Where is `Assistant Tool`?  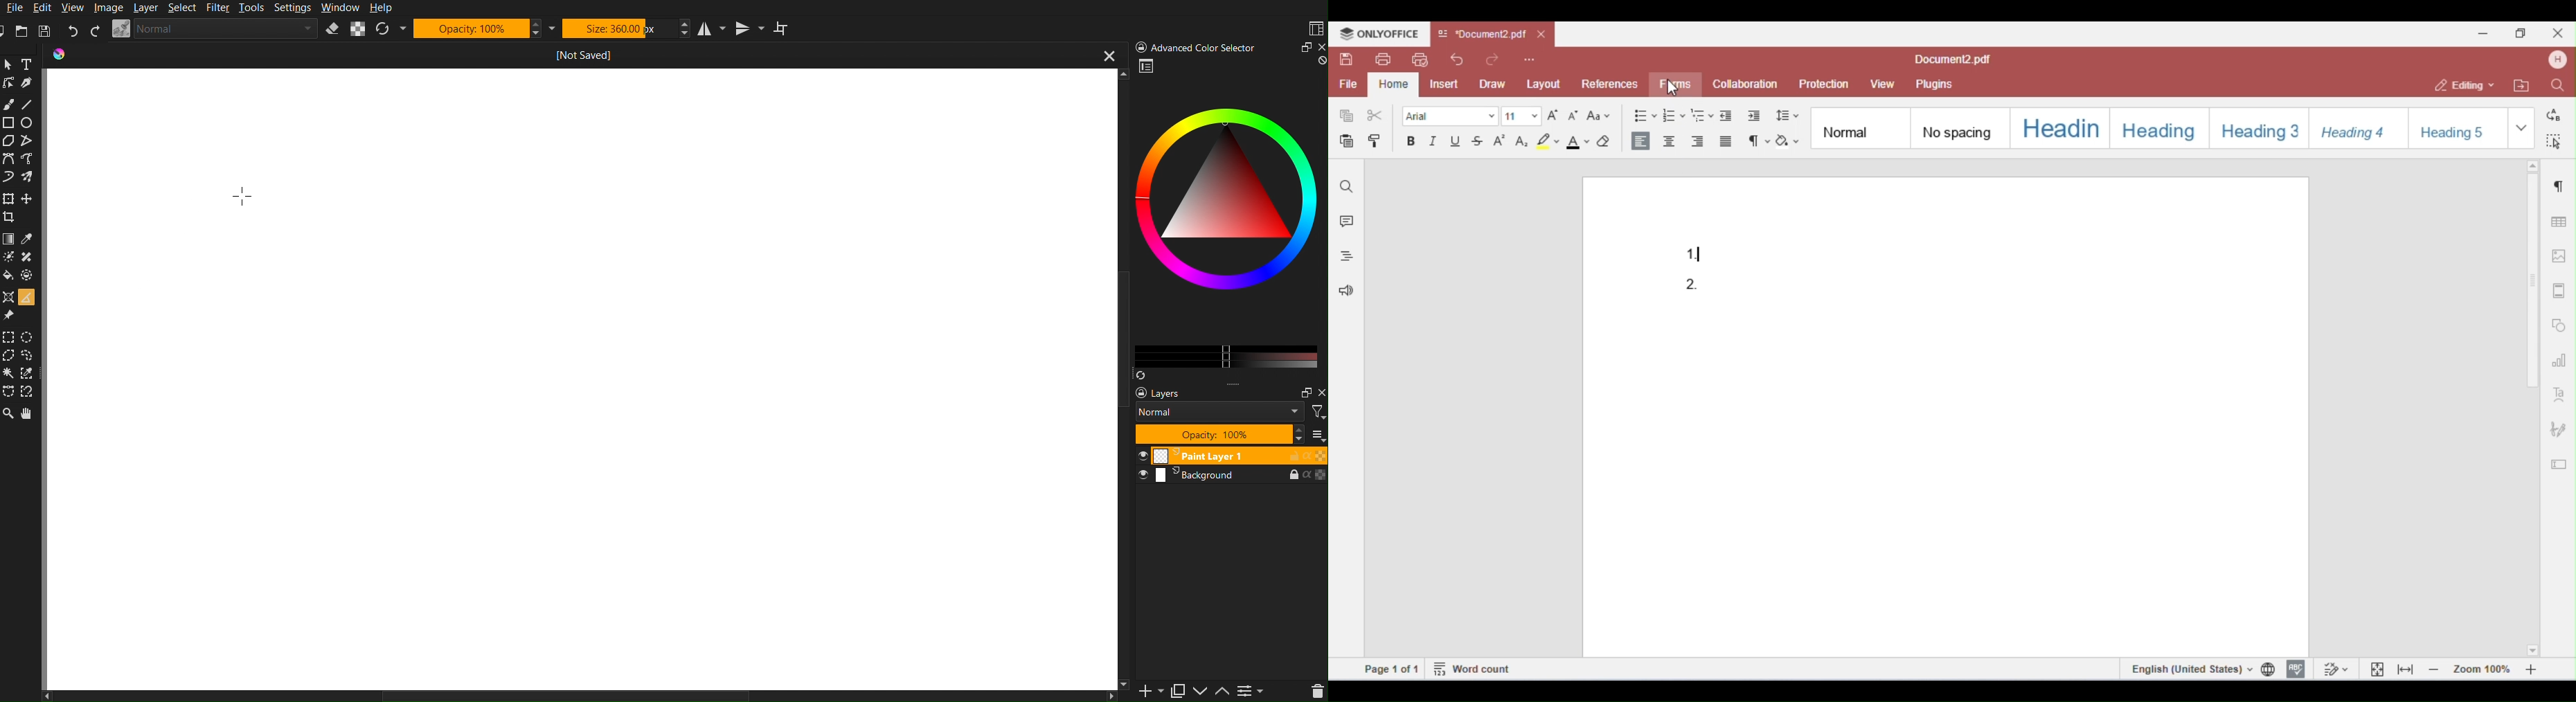 Assistant Tool is located at coordinates (8, 296).